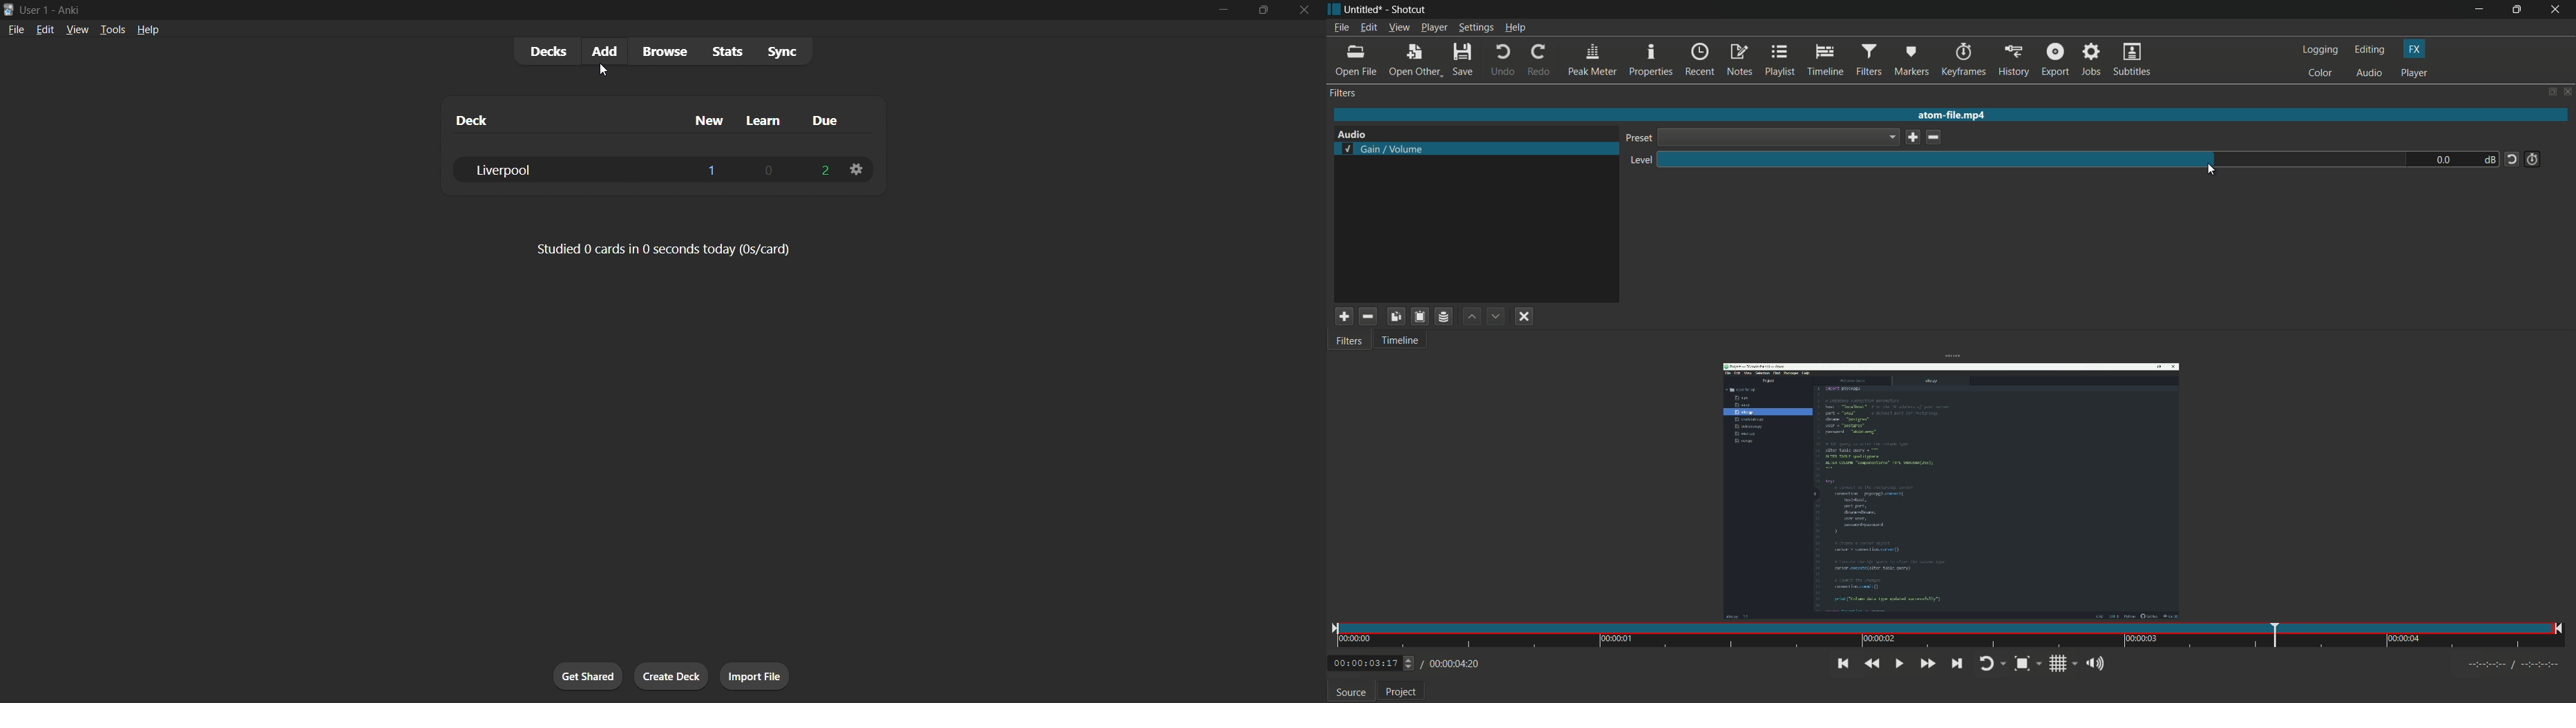 The height and width of the screenshot is (728, 2576). I want to click on minimize, so click(2478, 10).